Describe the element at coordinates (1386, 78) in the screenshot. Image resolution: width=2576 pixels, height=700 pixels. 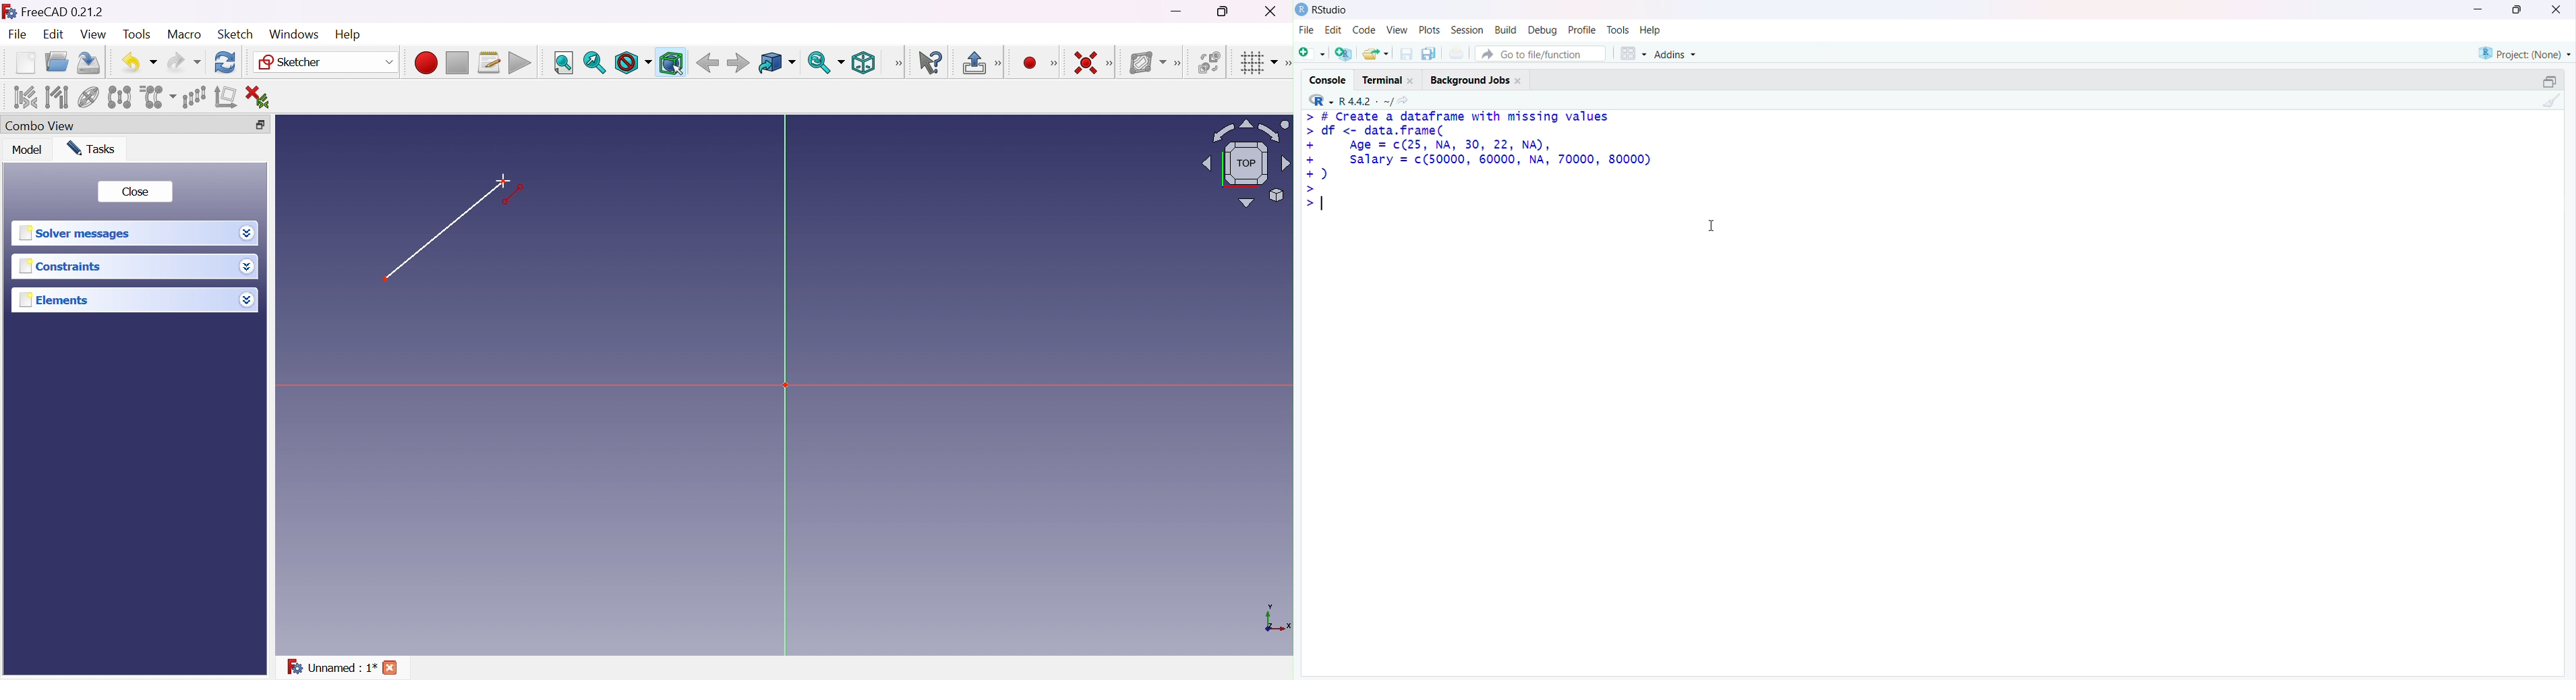
I see `Terminal` at that location.